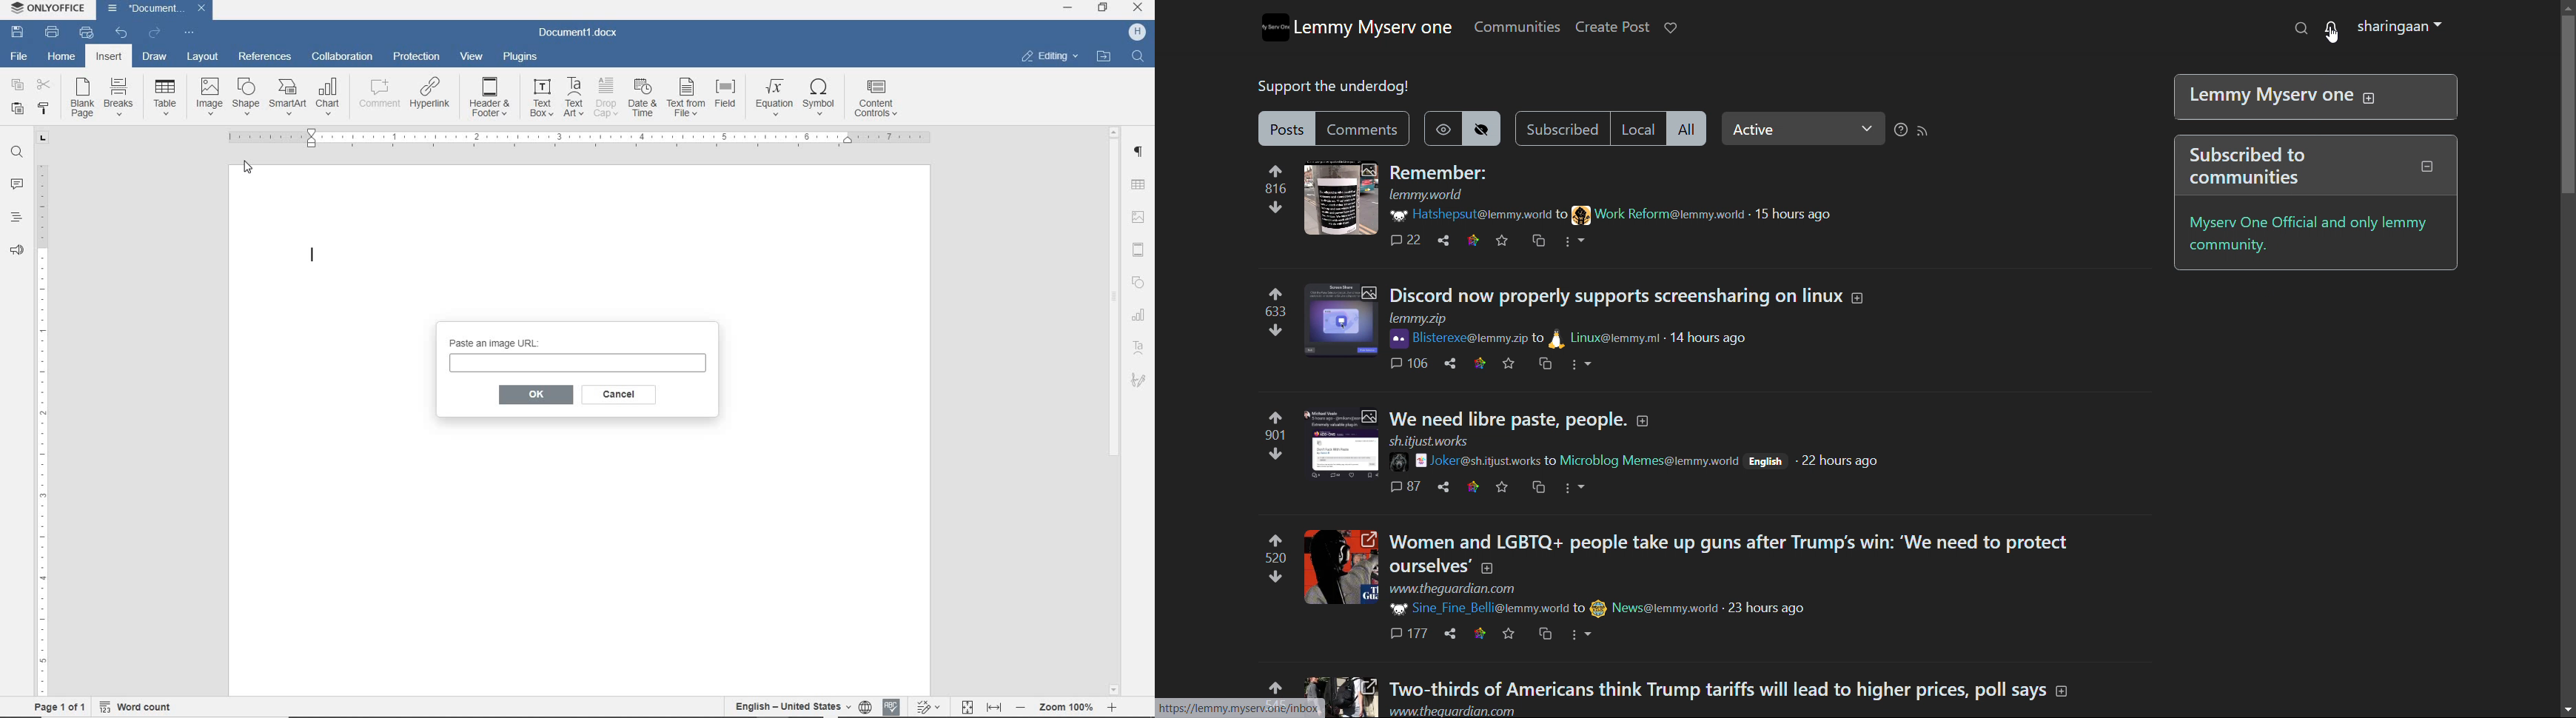  What do you see at coordinates (1544, 634) in the screenshot?
I see `crosspost` at bounding box center [1544, 634].